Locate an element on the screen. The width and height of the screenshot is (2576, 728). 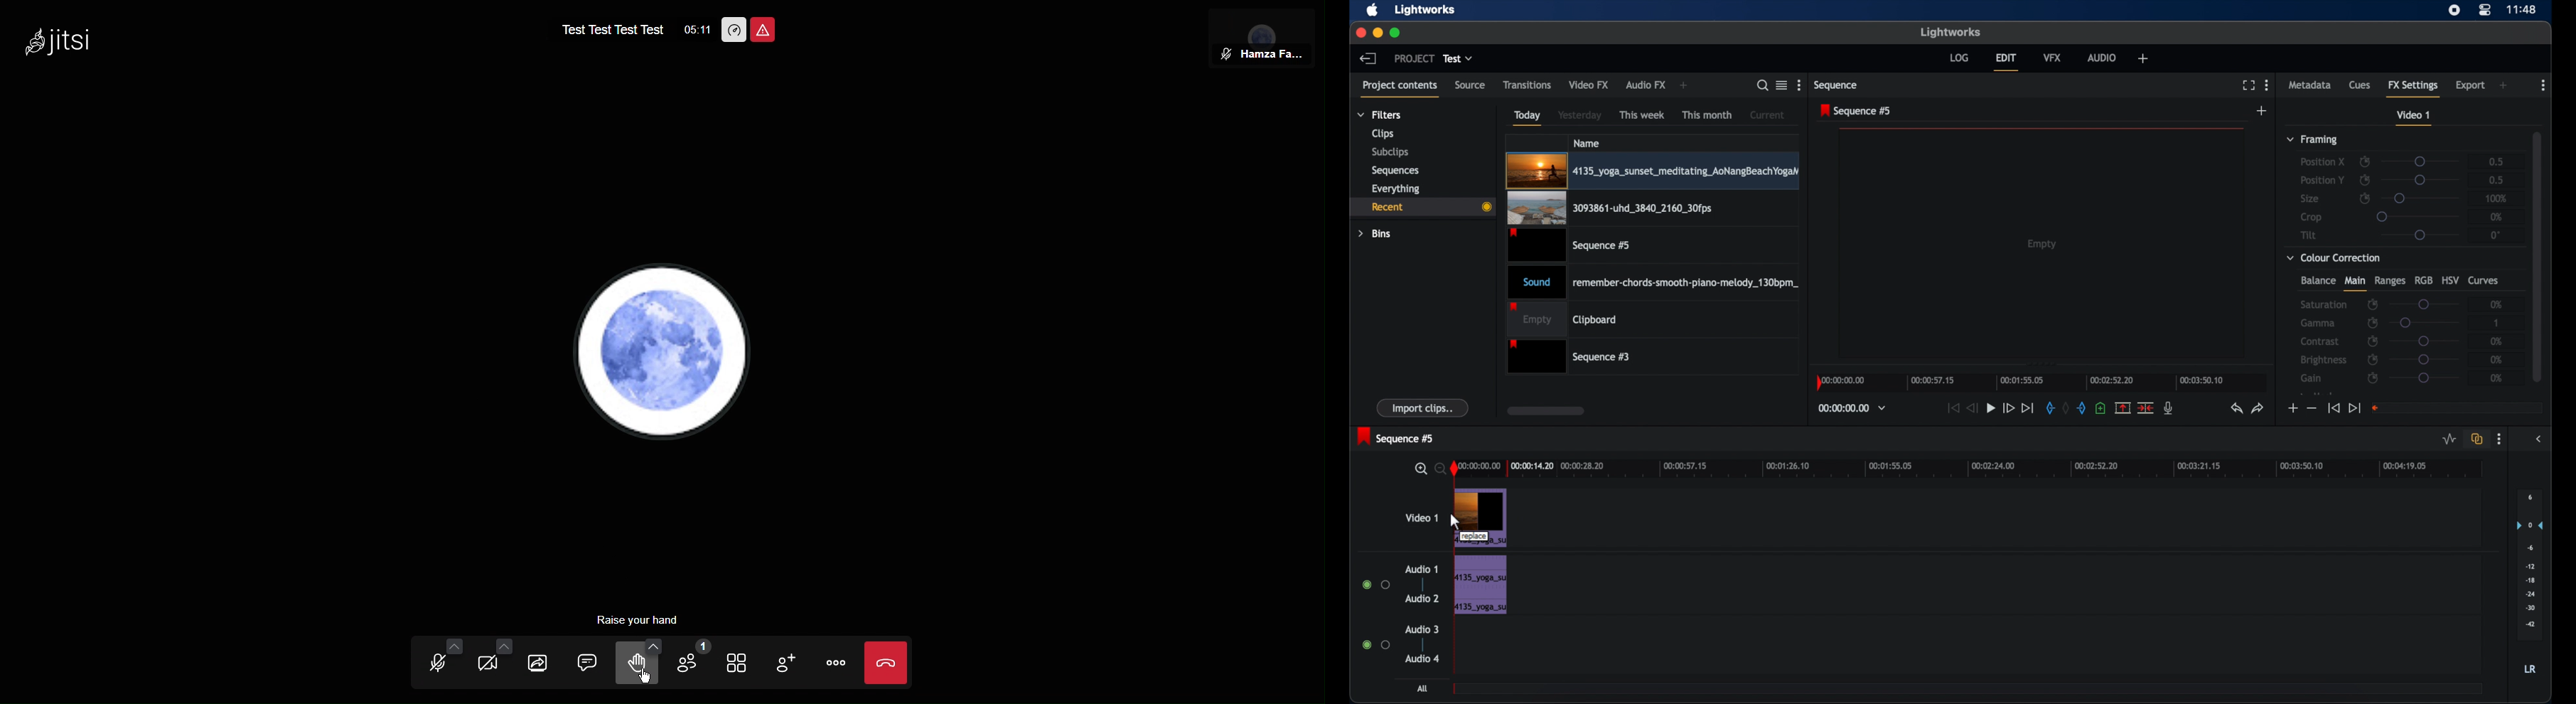
0% is located at coordinates (2497, 360).